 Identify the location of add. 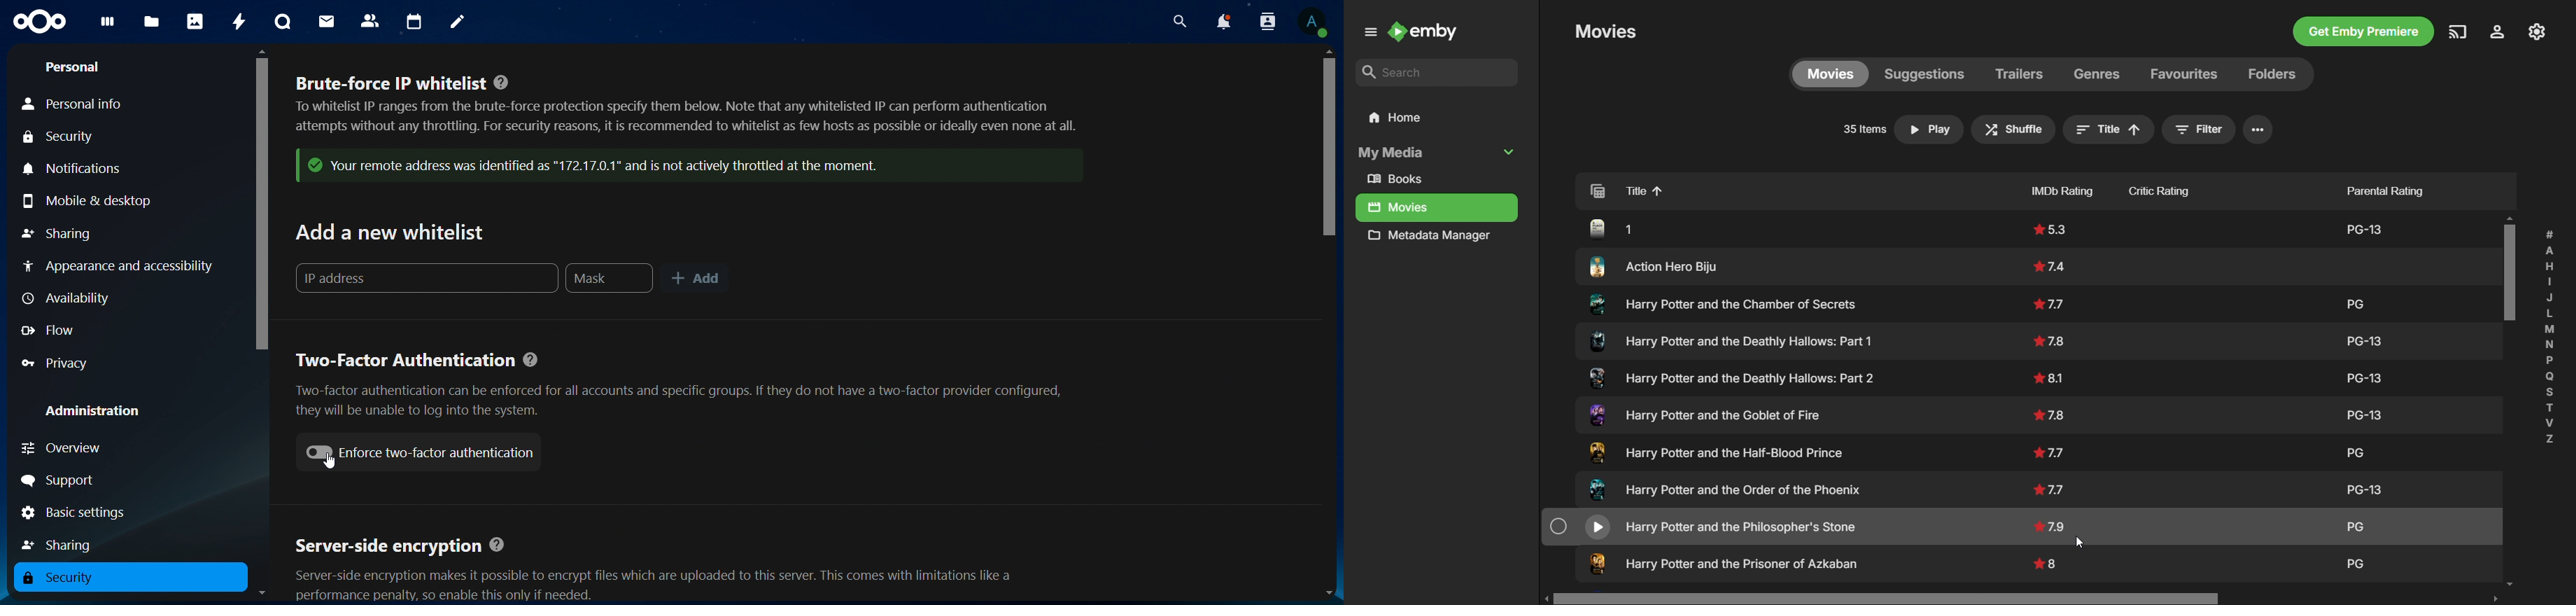
(694, 279).